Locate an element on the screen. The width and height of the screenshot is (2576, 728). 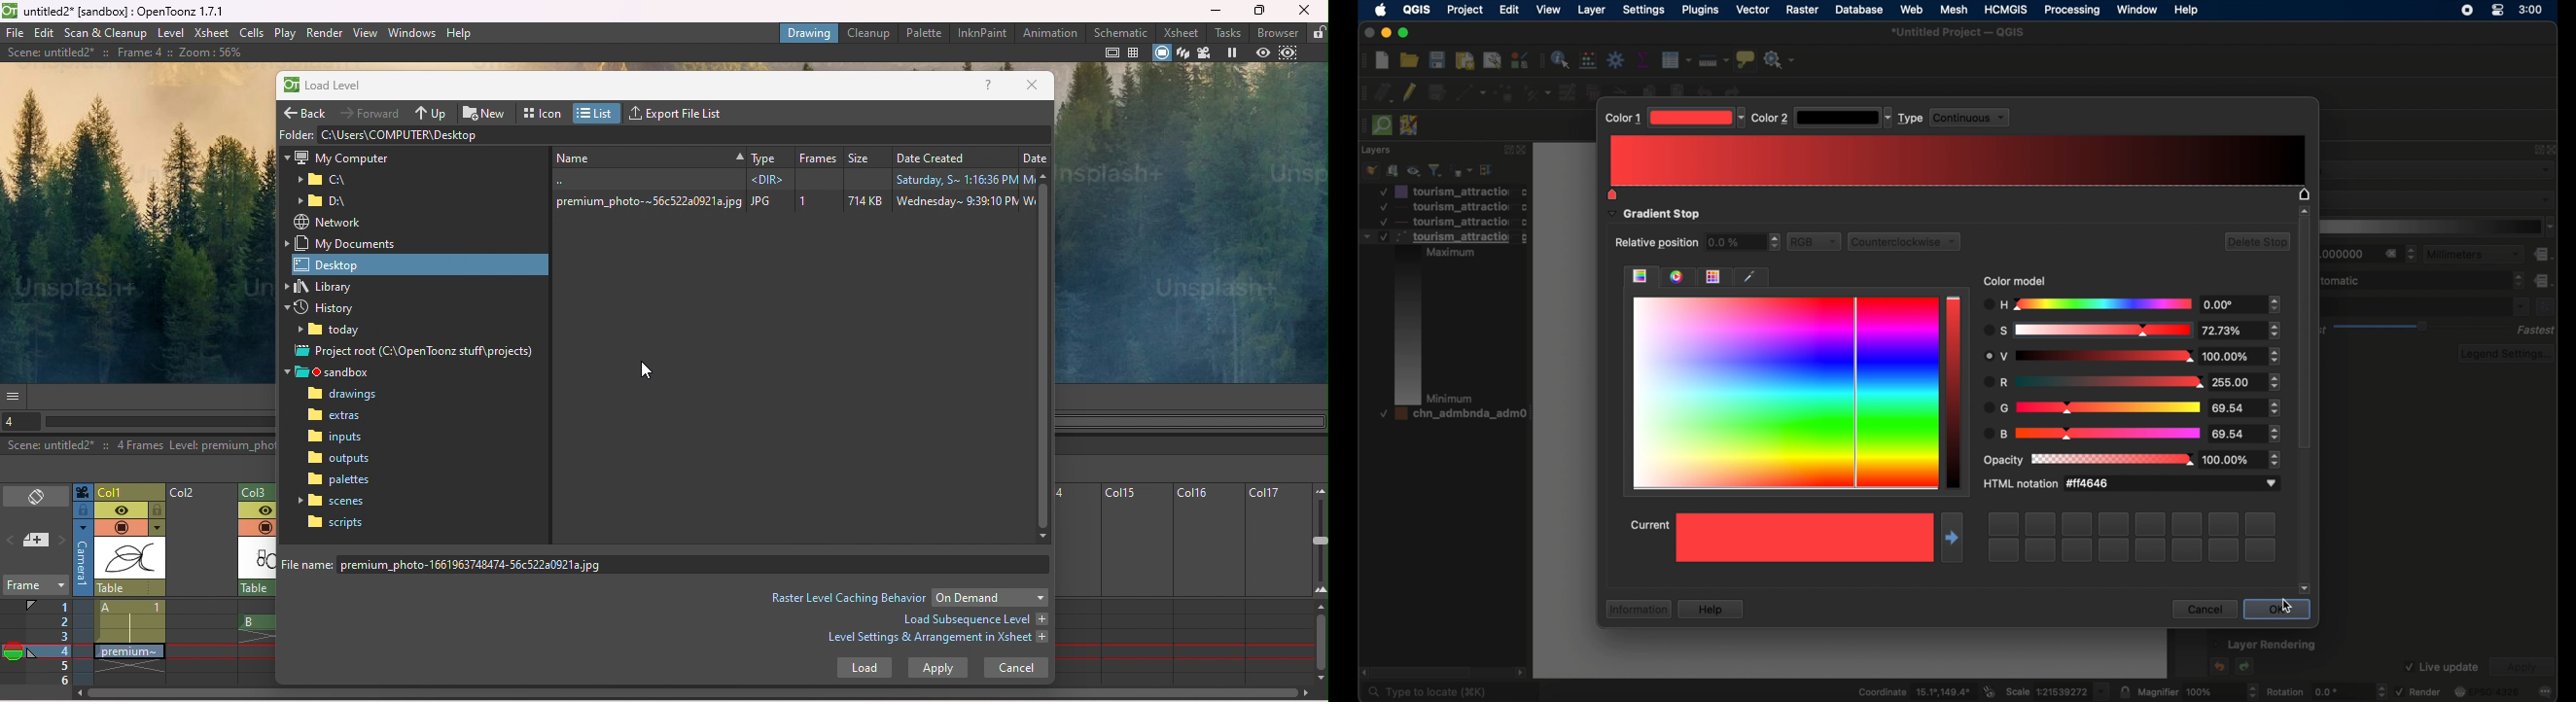
Frame is located at coordinates (34, 587).